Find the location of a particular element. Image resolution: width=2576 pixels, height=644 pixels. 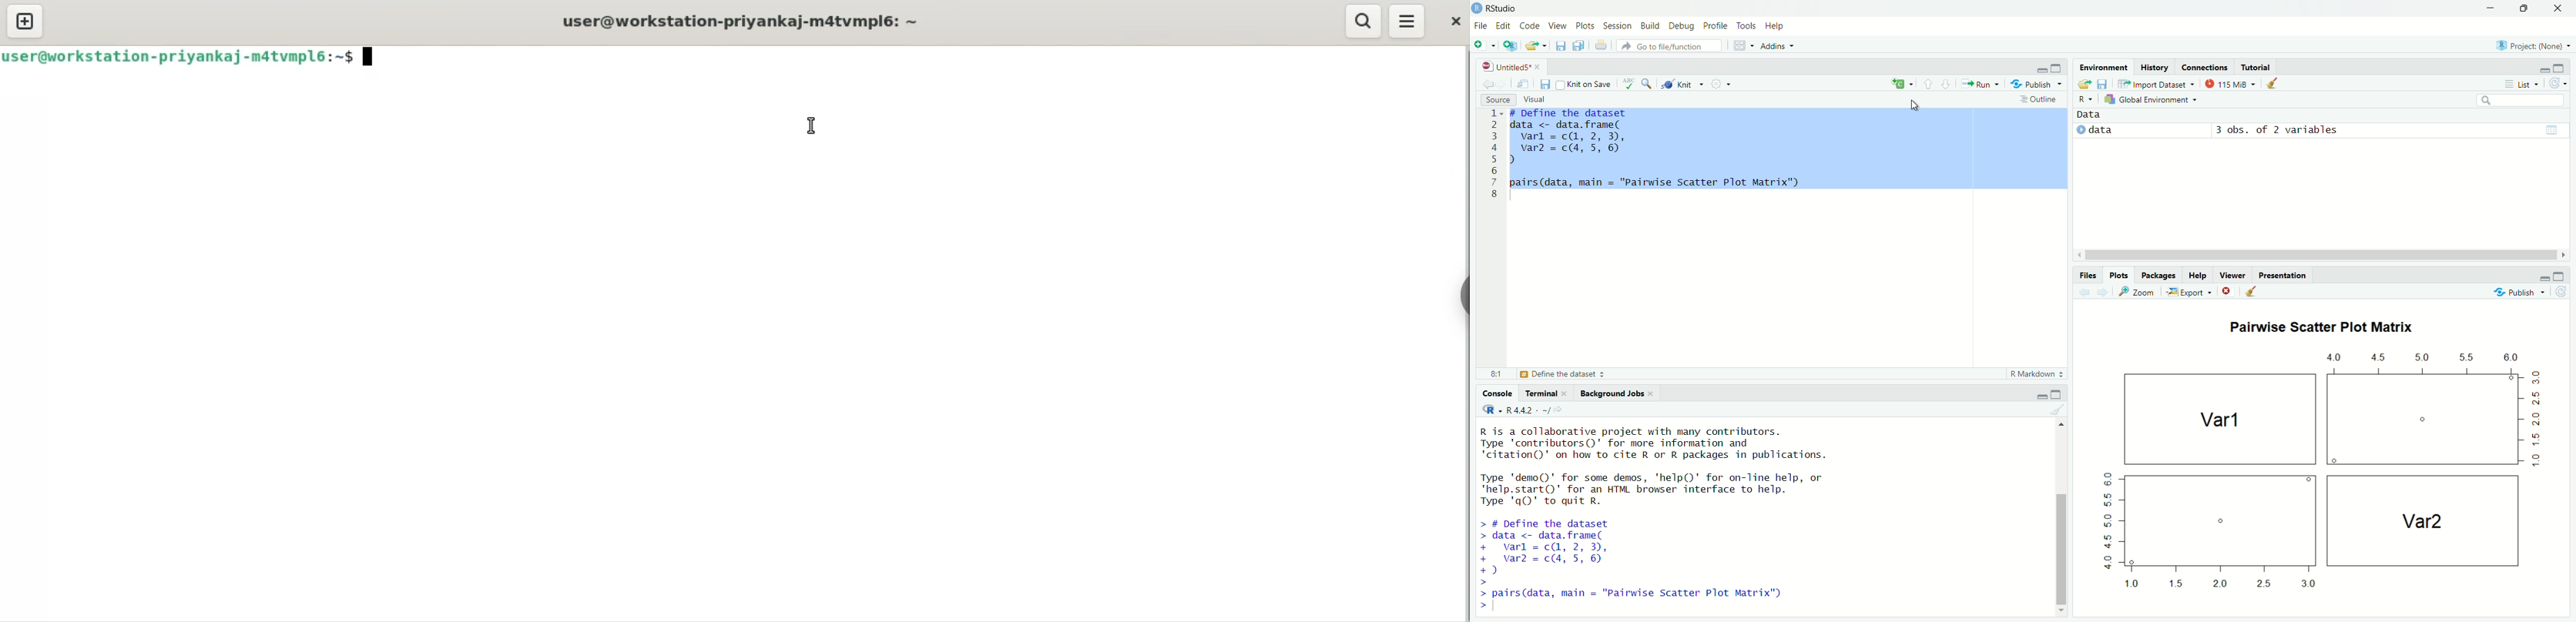

Scrollbar is located at coordinates (2061, 545).